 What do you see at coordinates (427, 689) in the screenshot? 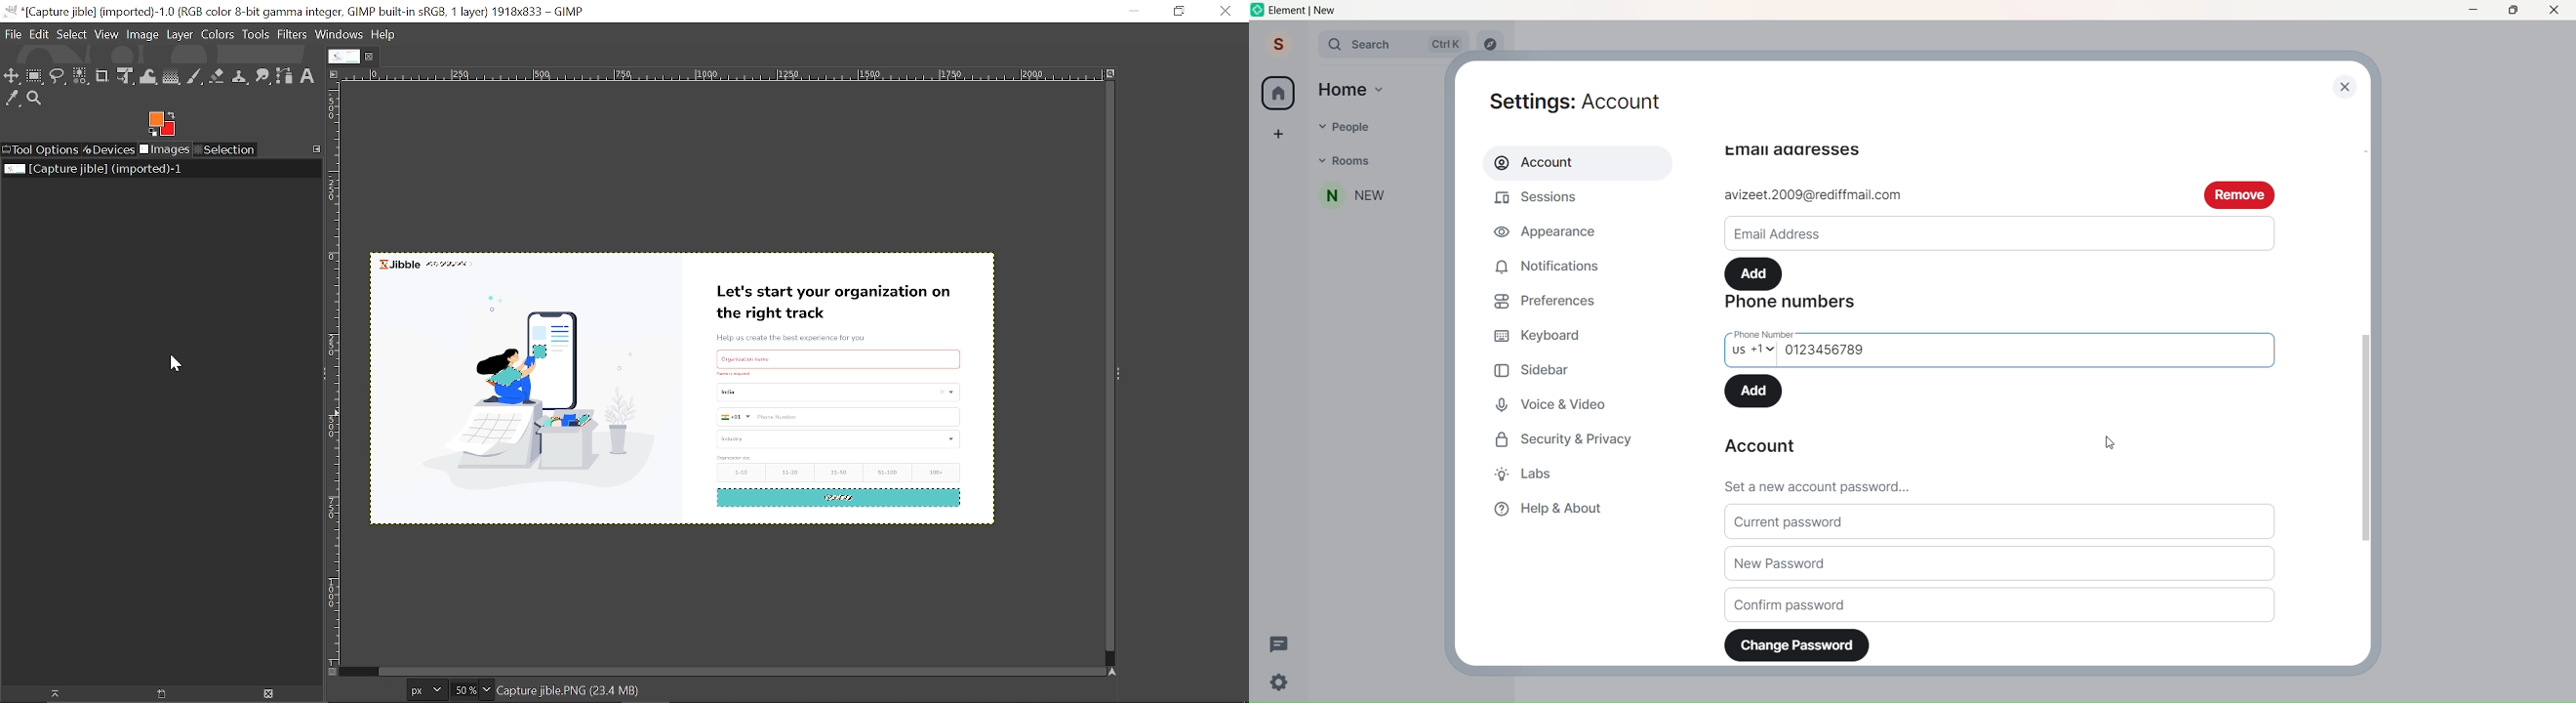
I see `Unit of the current image` at bounding box center [427, 689].